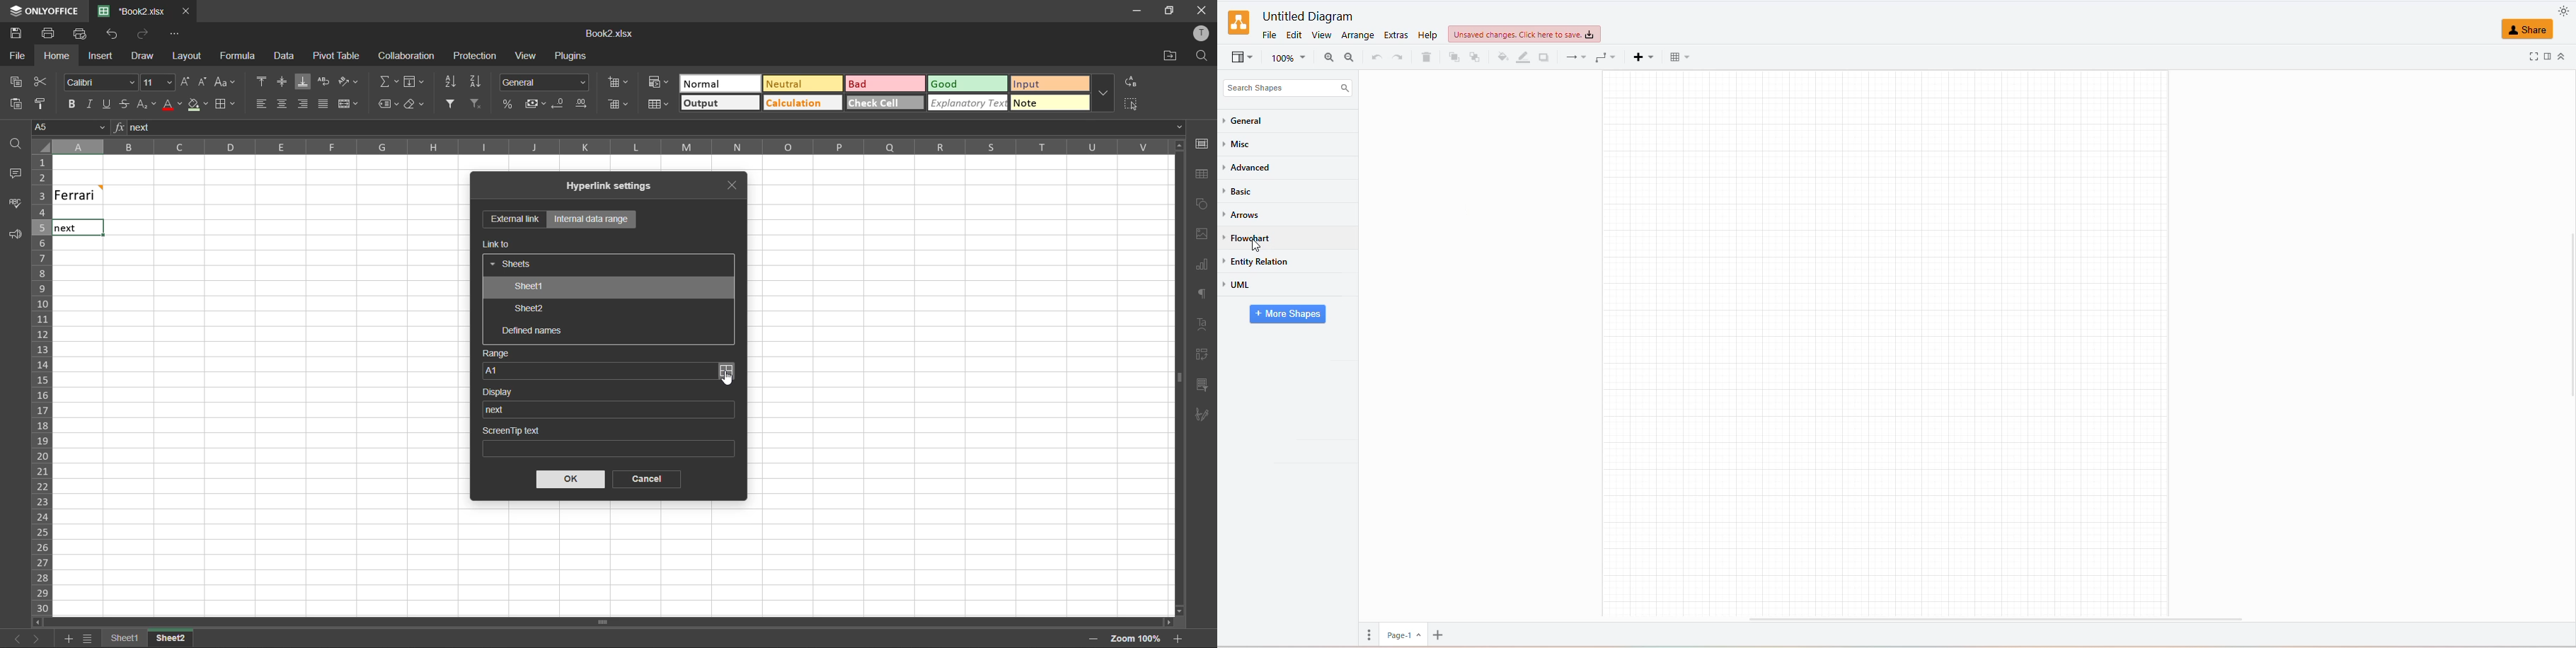 The width and height of the screenshot is (2576, 672). What do you see at coordinates (15, 146) in the screenshot?
I see `find` at bounding box center [15, 146].